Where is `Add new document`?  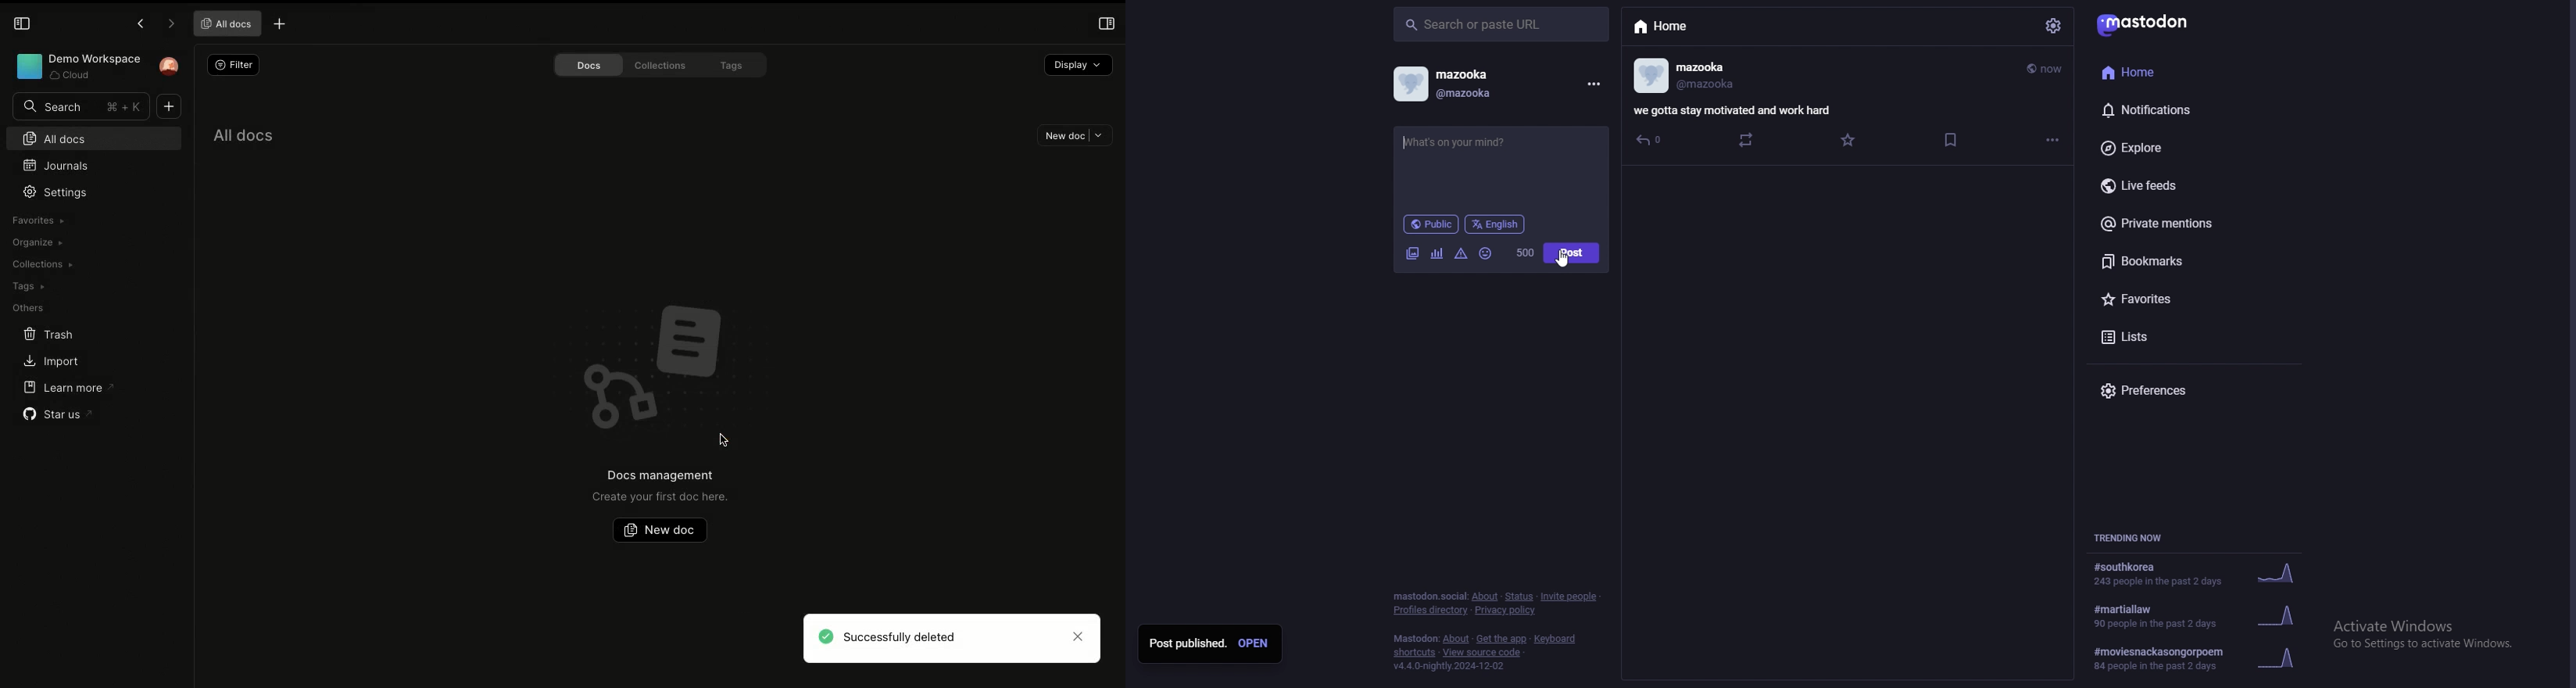
Add new document is located at coordinates (168, 106).